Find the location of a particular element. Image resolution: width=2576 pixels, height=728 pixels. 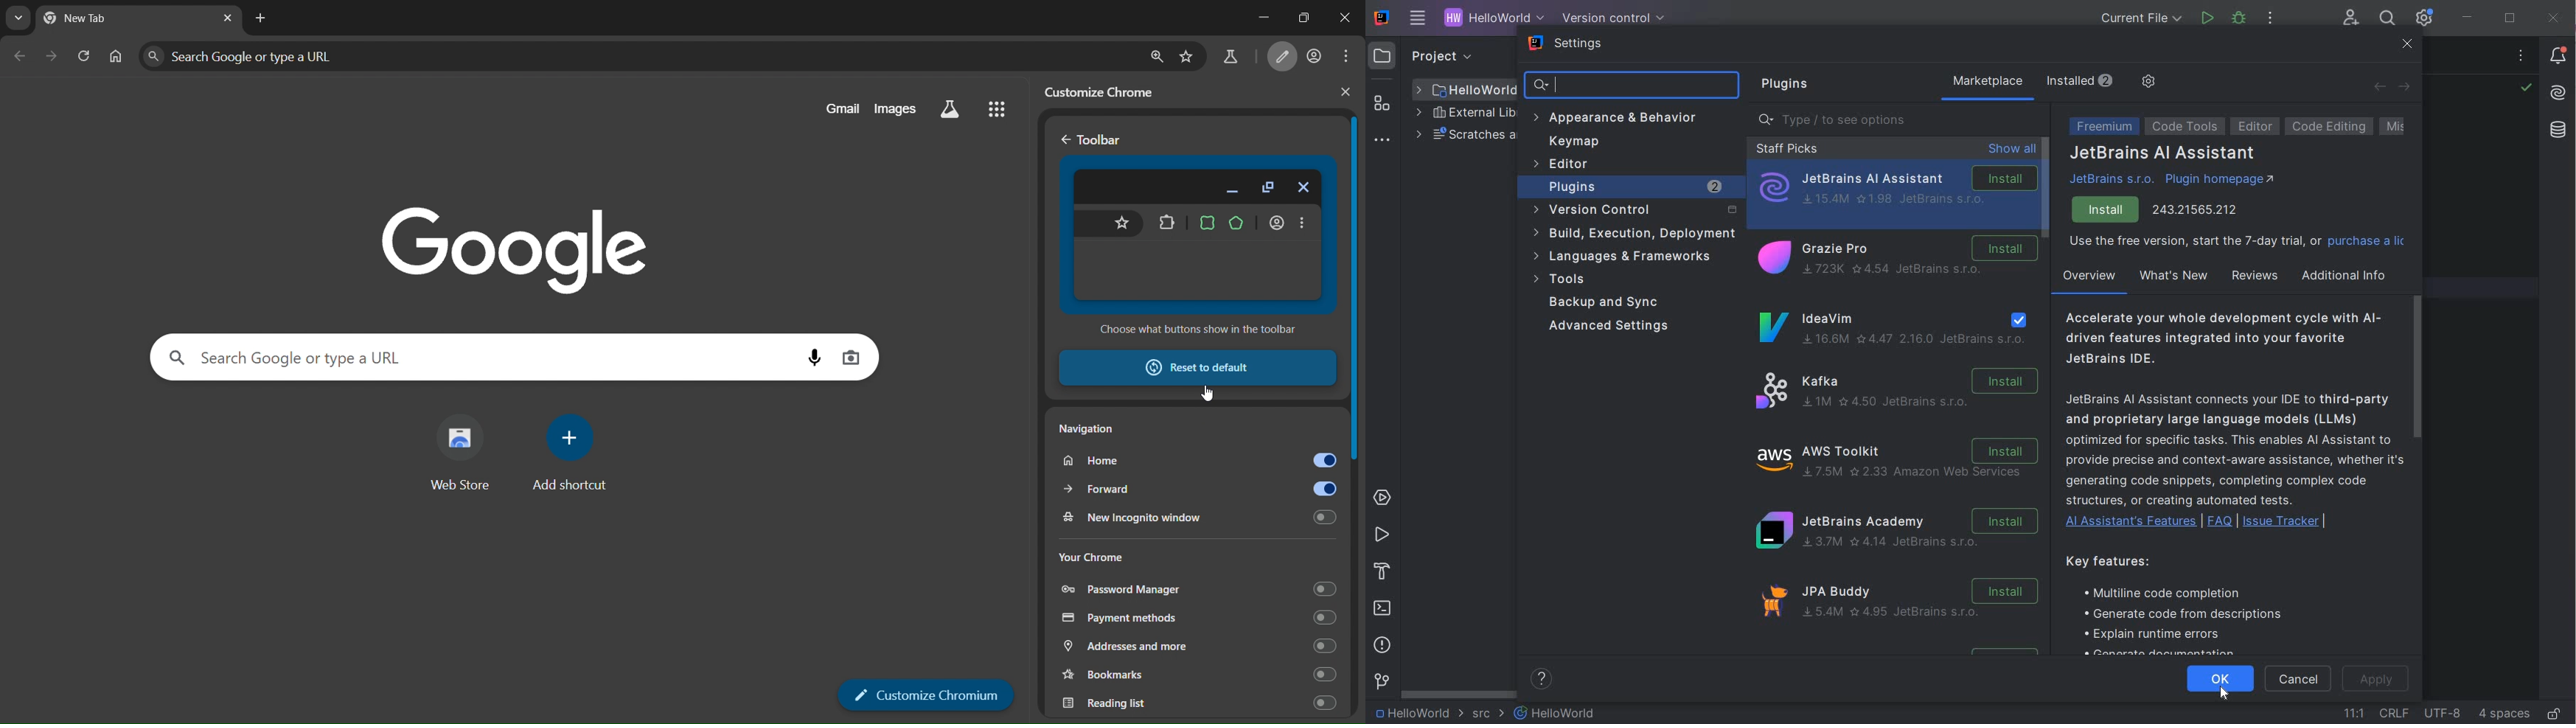

FILE NAME is located at coordinates (1556, 713).